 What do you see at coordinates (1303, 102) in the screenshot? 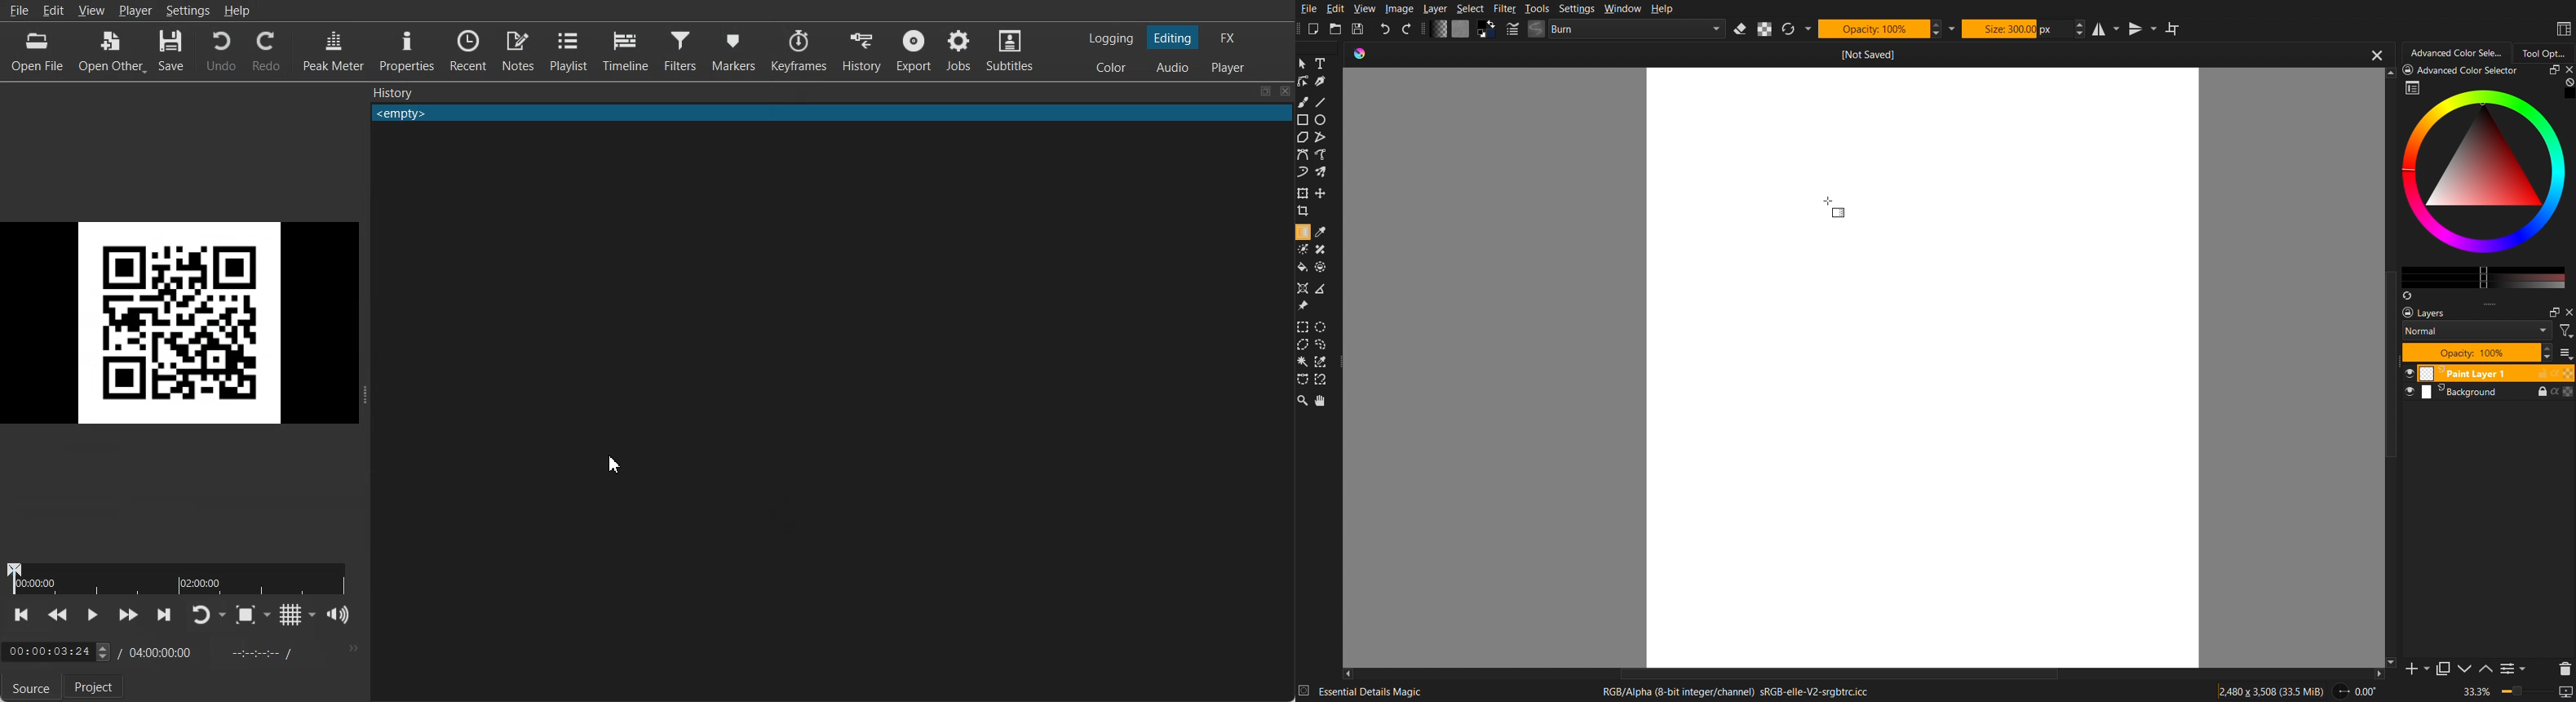
I see `Brush` at bounding box center [1303, 102].